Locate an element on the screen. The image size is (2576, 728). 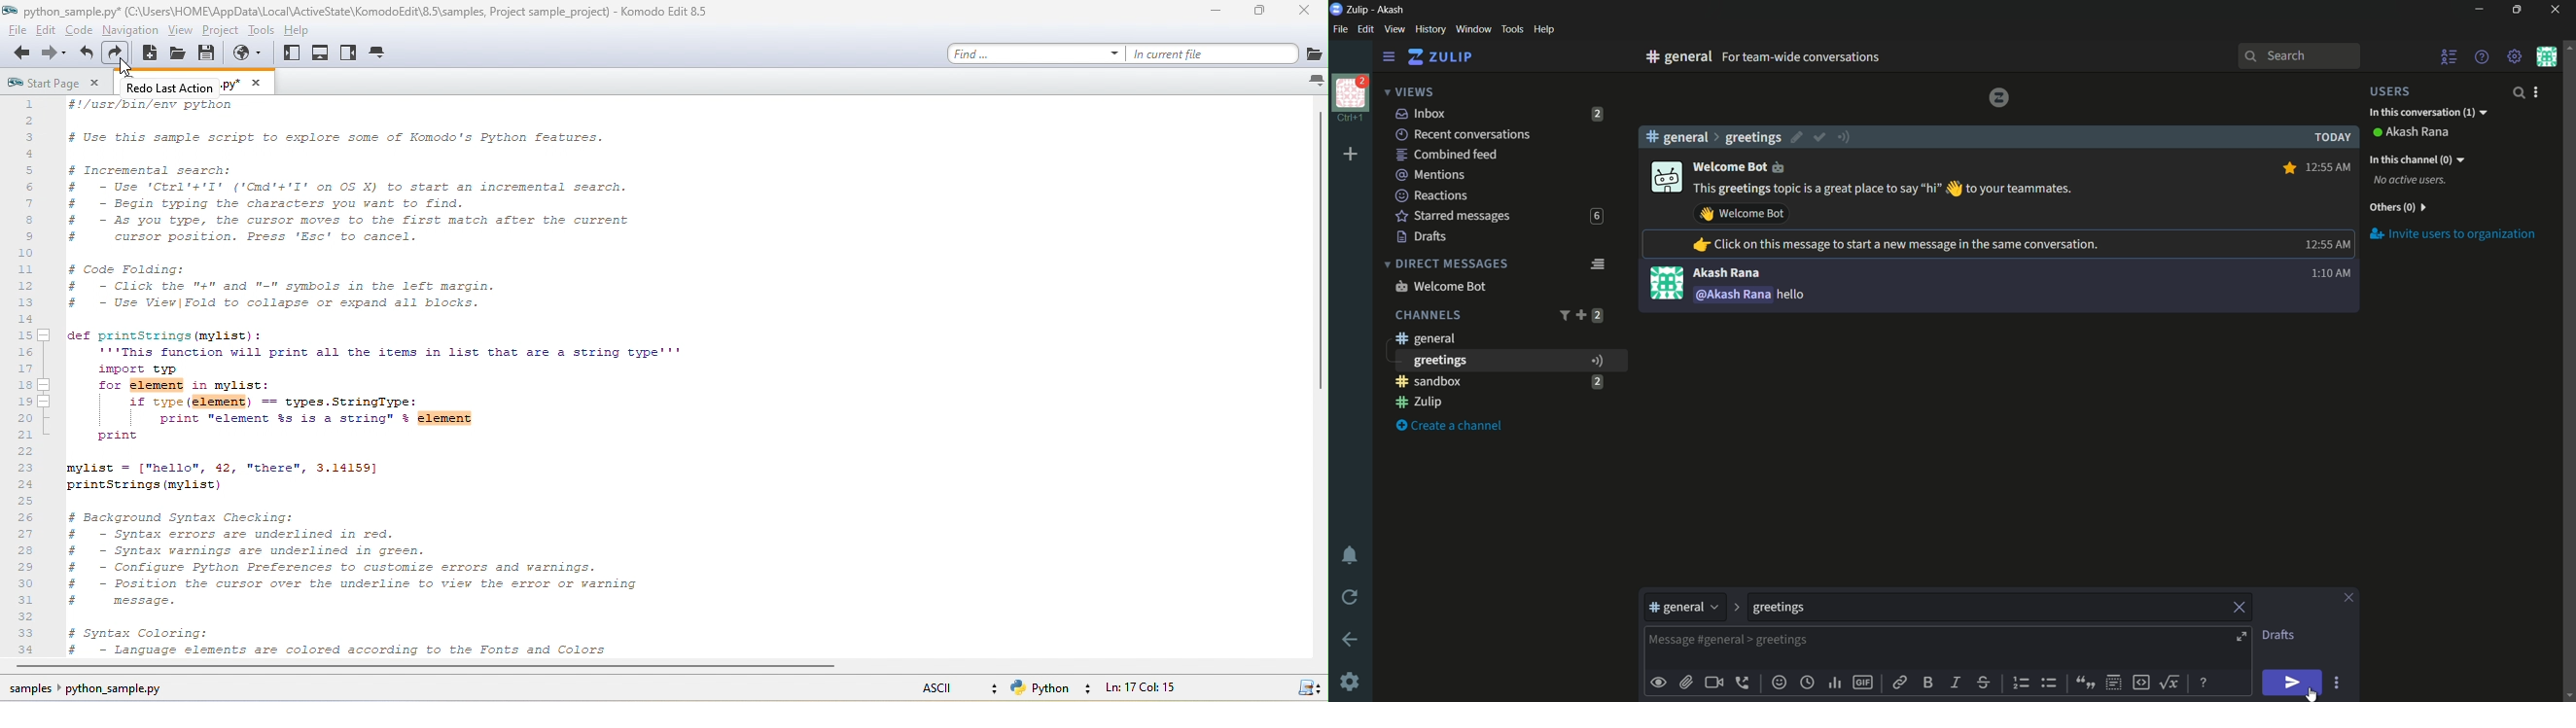
help menu is located at coordinates (2481, 57).